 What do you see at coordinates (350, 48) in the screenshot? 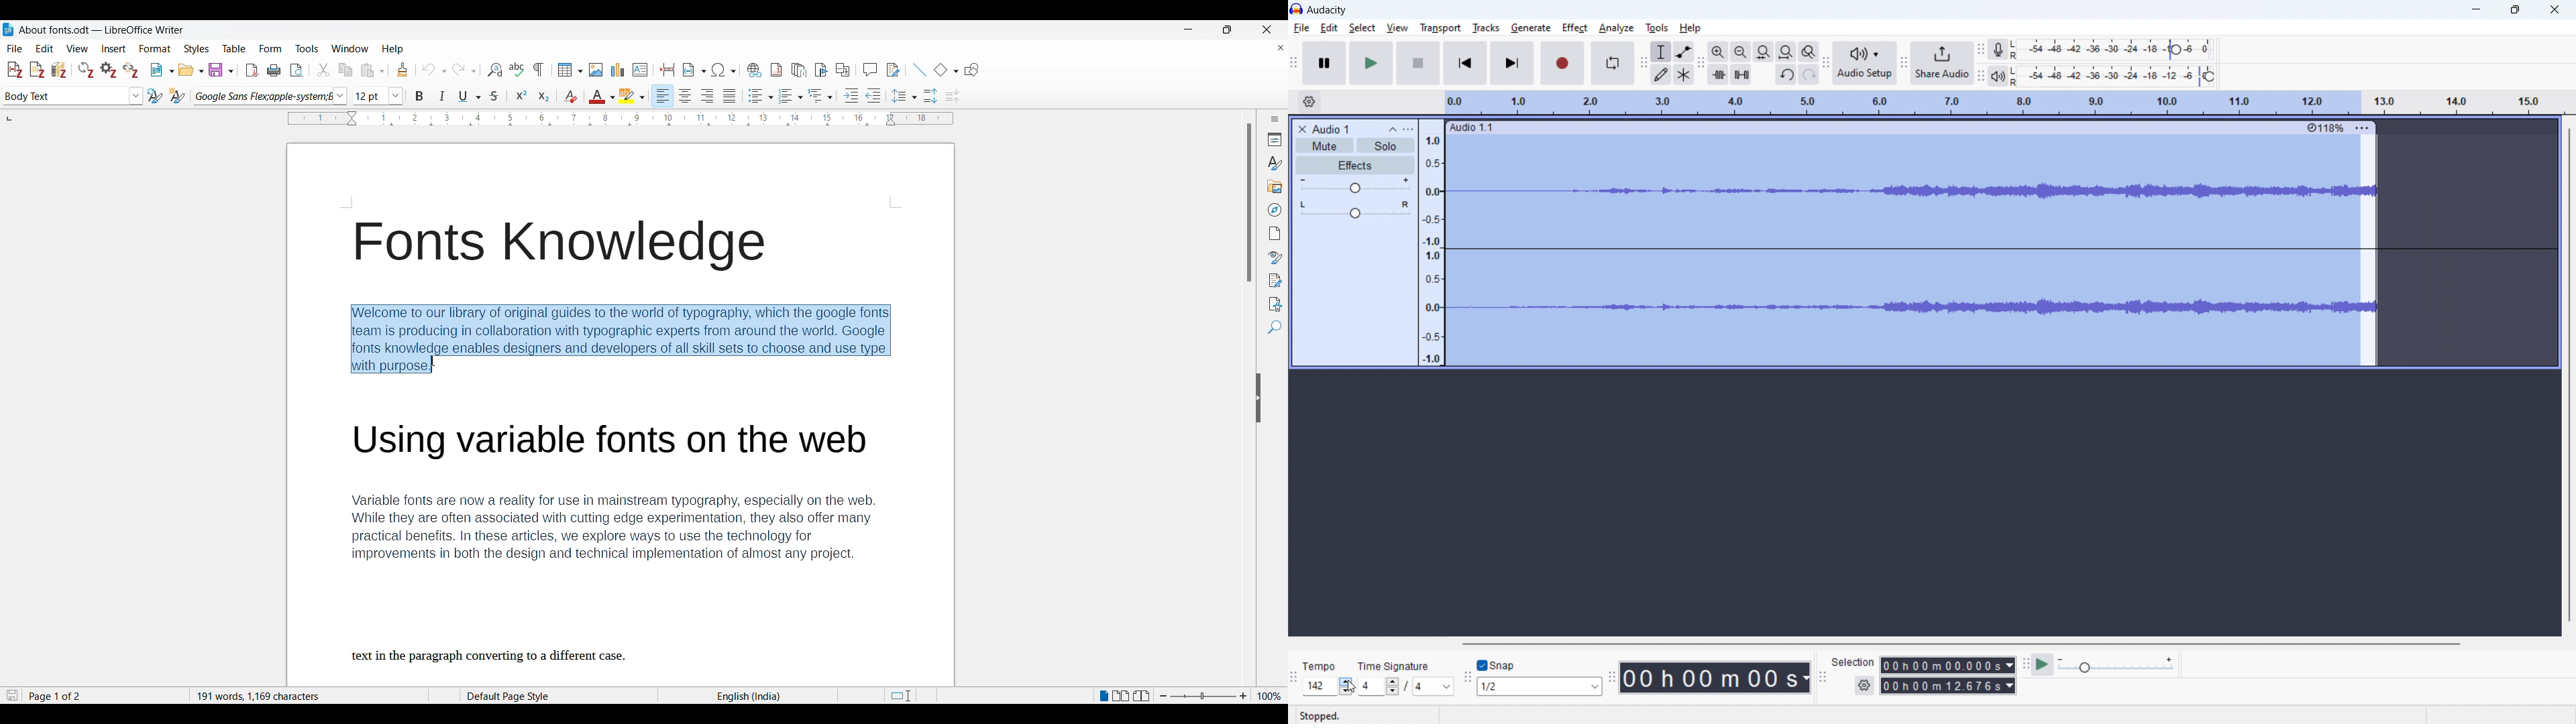
I see `Window options` at bounding box center [350, 48].